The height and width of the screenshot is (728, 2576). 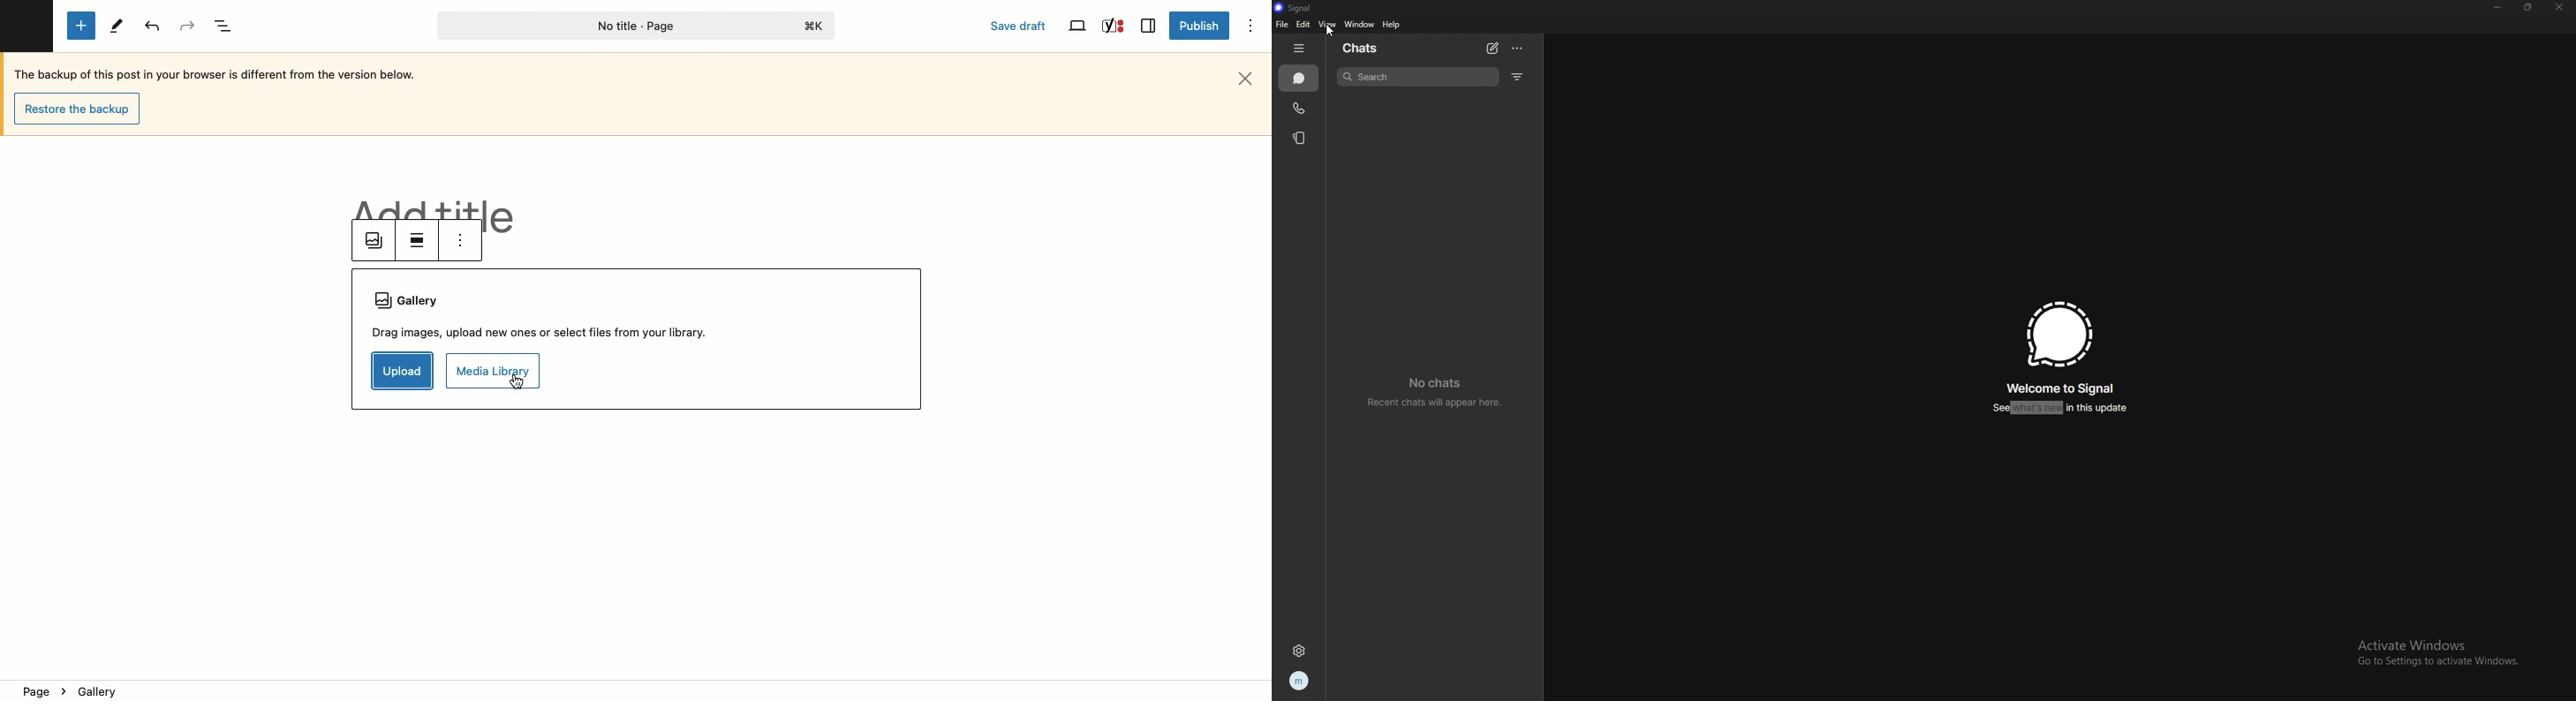 What do you see at coordinates (1076, 27) in the screenshot?
I see `View` at bounding box center [1076, 27].